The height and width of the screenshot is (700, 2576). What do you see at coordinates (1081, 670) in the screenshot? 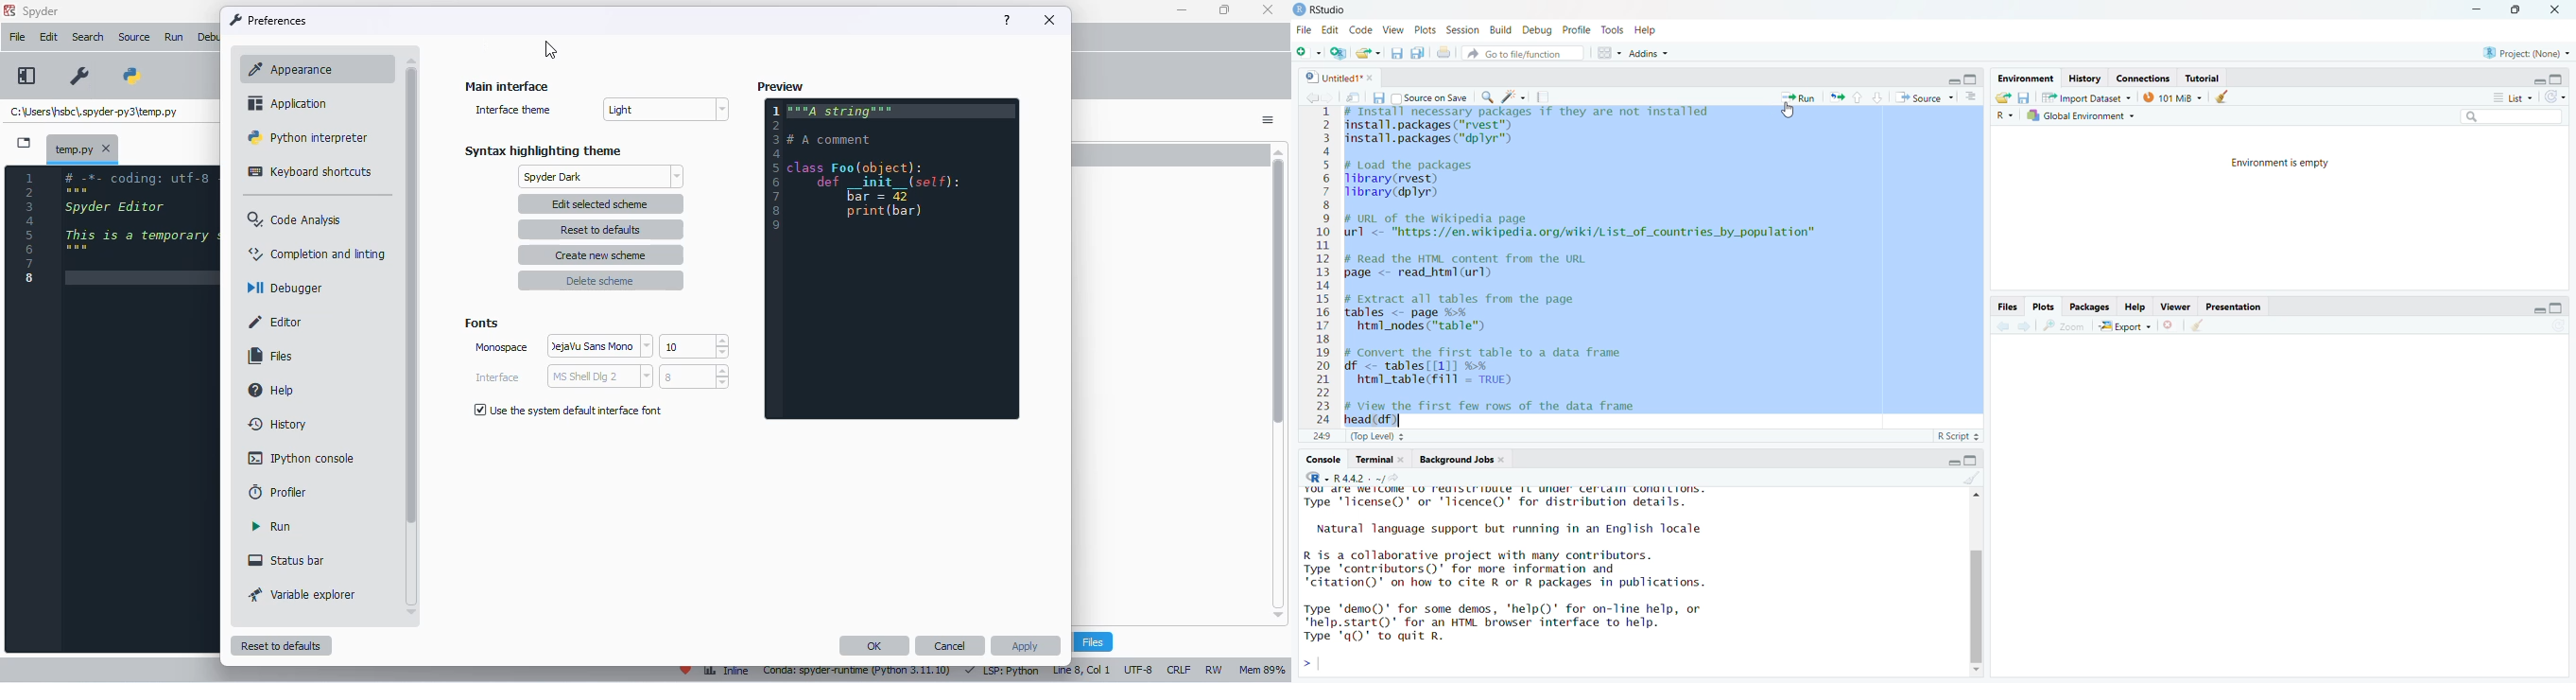
I see `line 8, col 1` at bounding box center [1081, 670].